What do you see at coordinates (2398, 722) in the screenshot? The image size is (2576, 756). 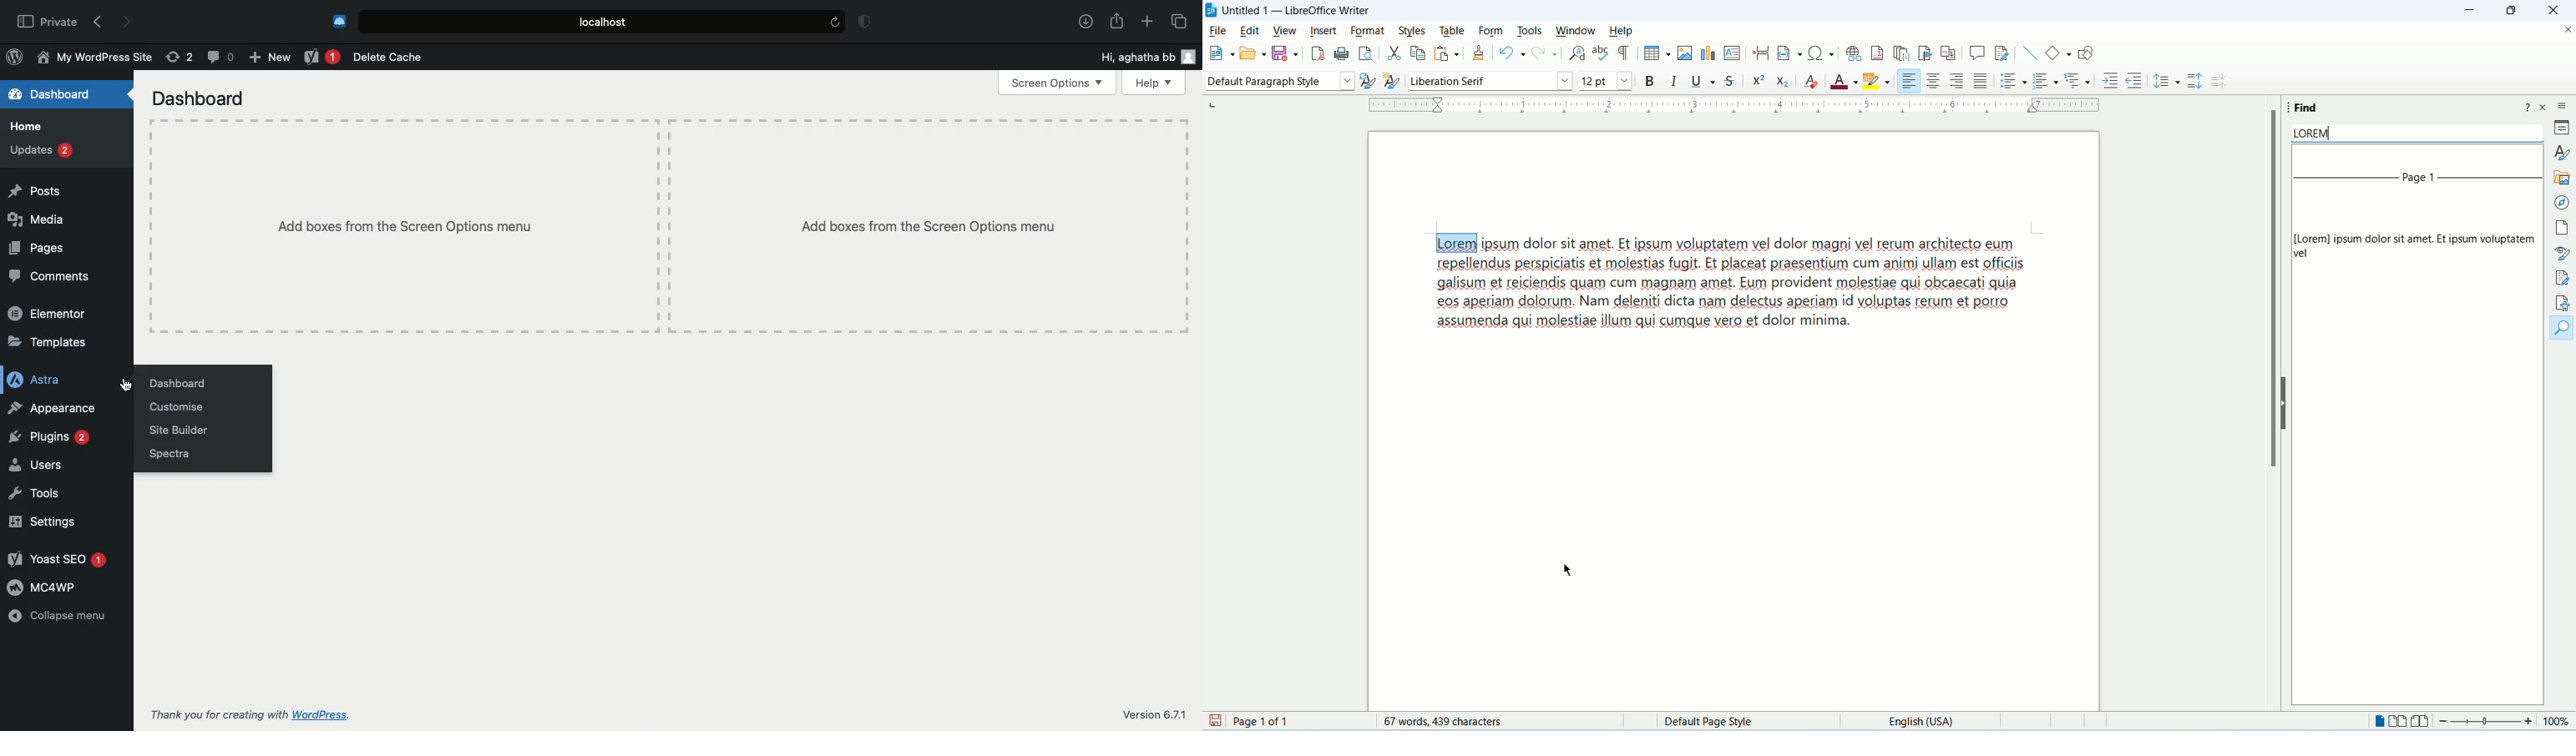 I see `multiple page view` at bounding box center [2398, 722].